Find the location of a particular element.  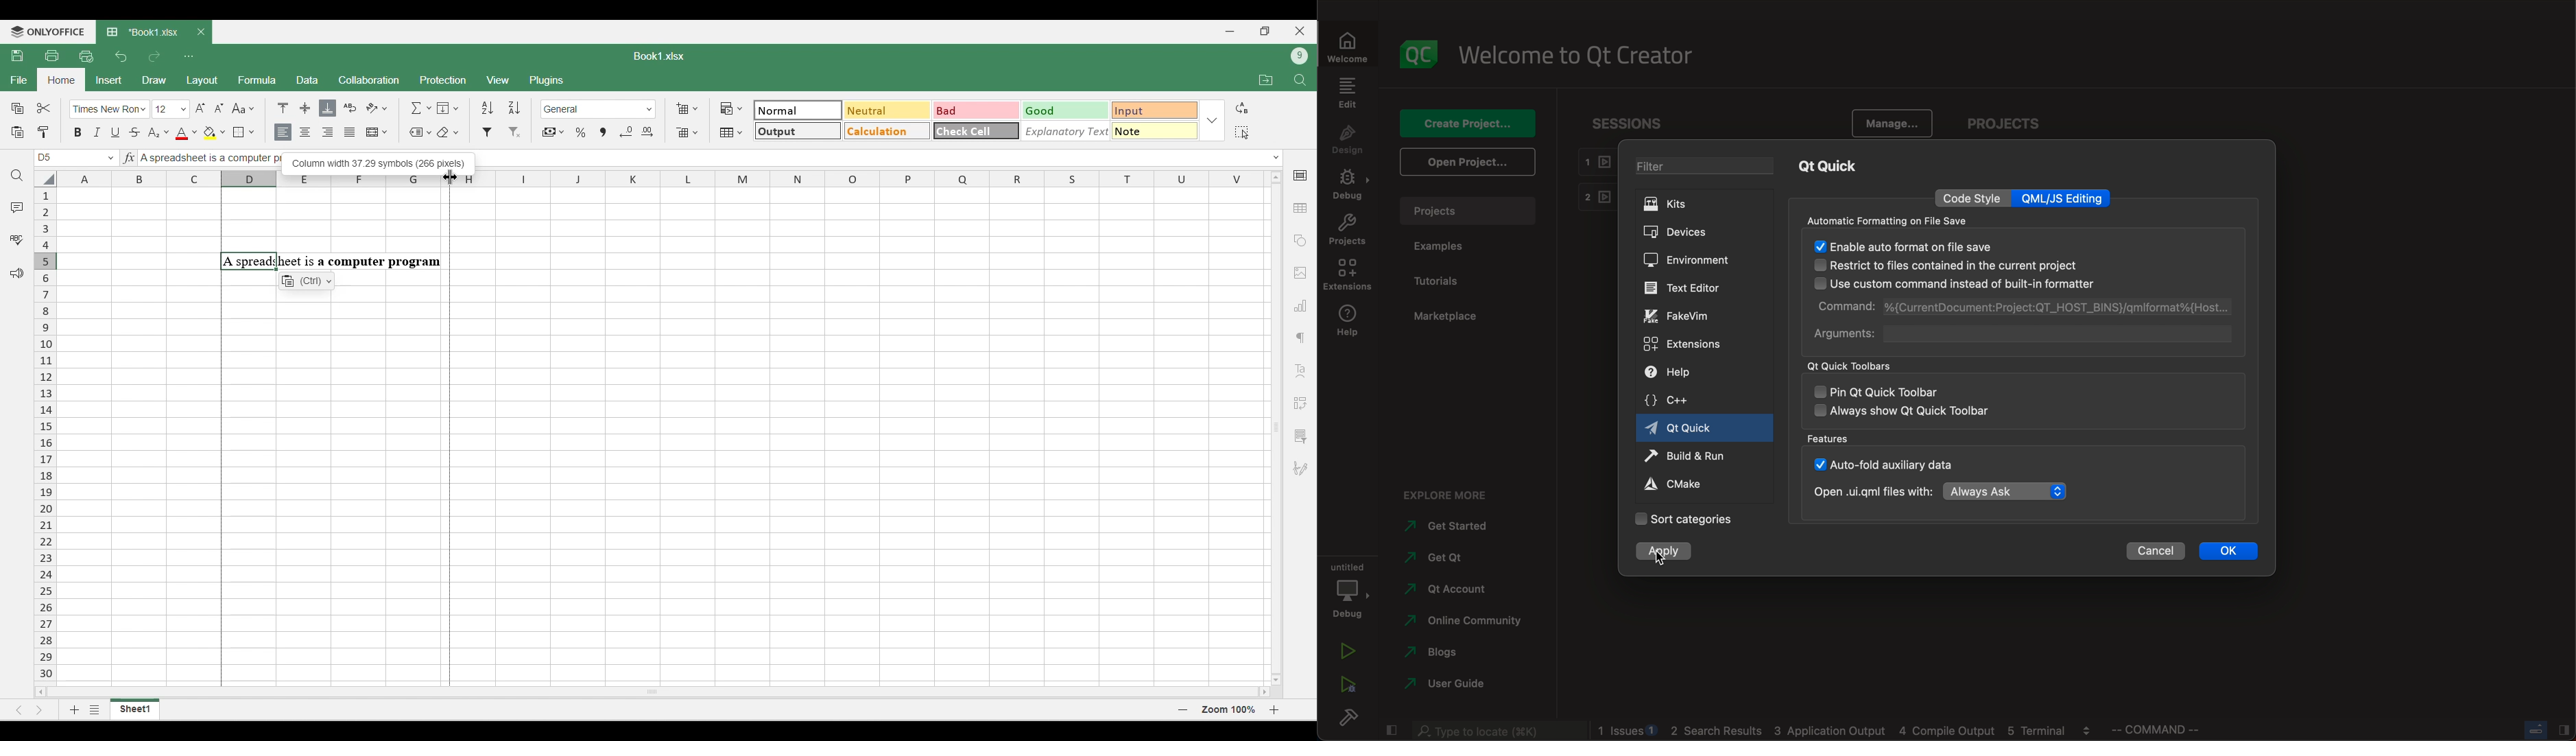

Fill options is located at coordinates (448, 108).